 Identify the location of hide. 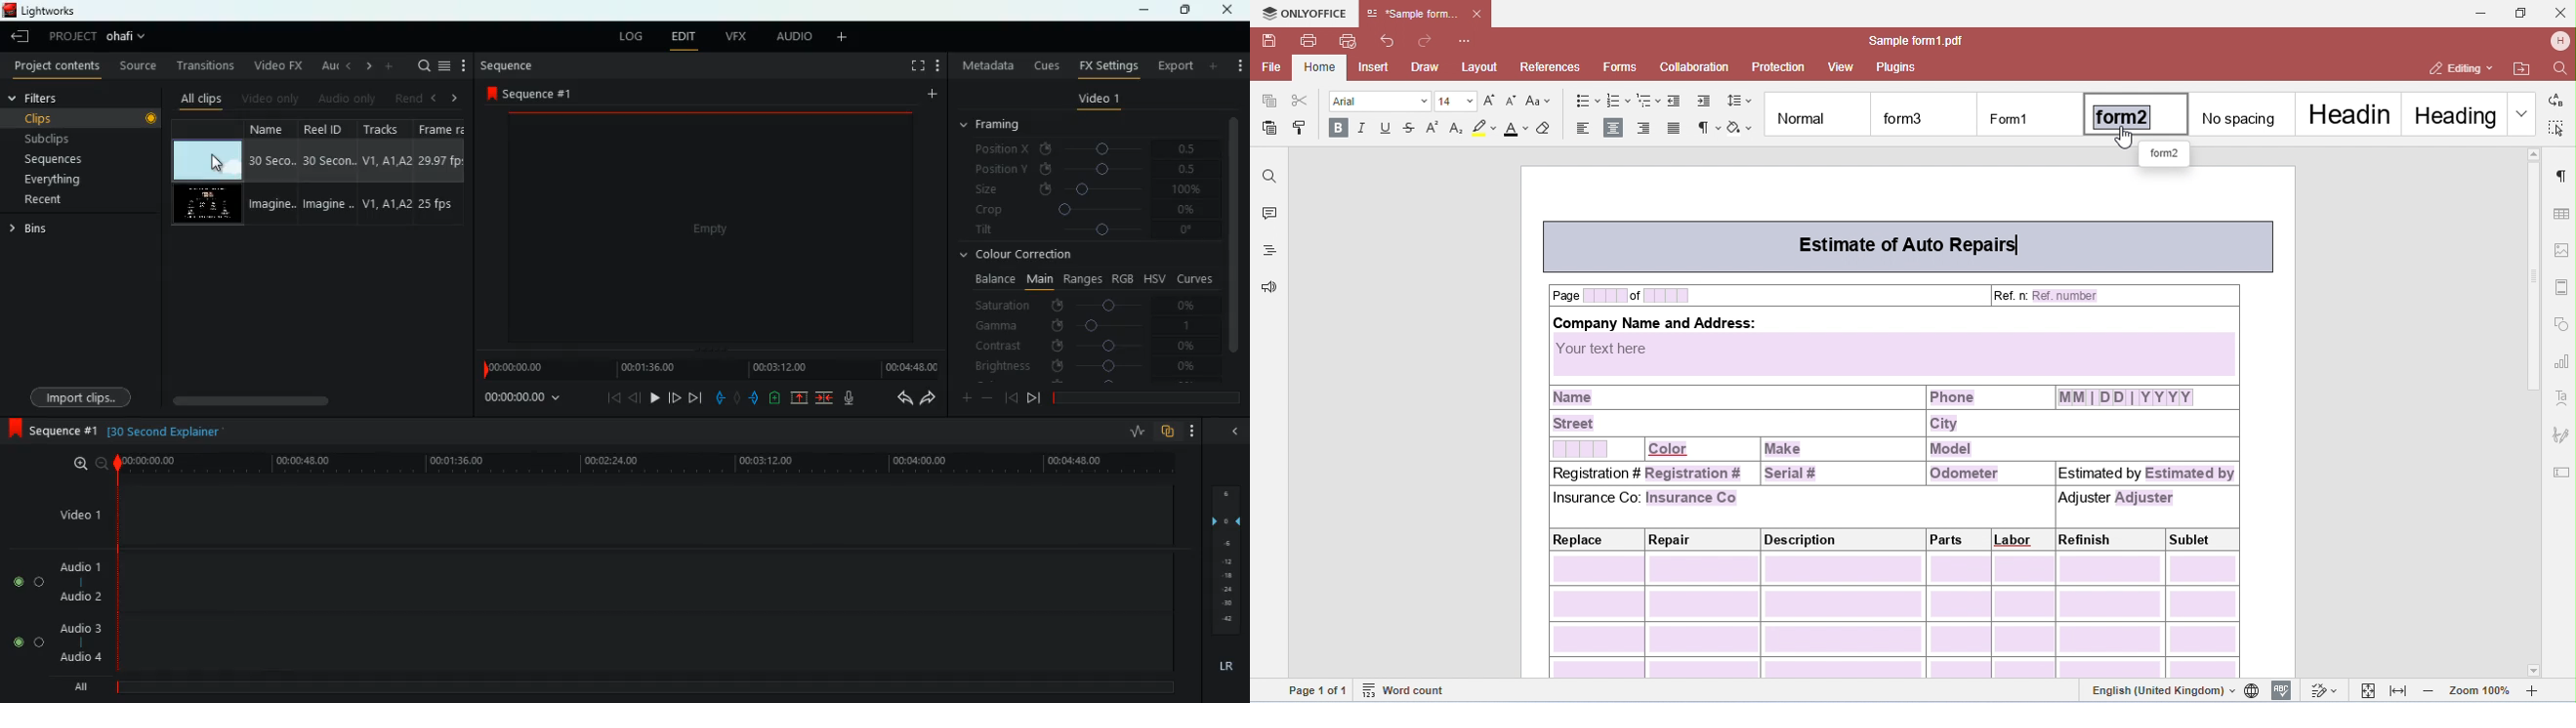
(1230, 430).